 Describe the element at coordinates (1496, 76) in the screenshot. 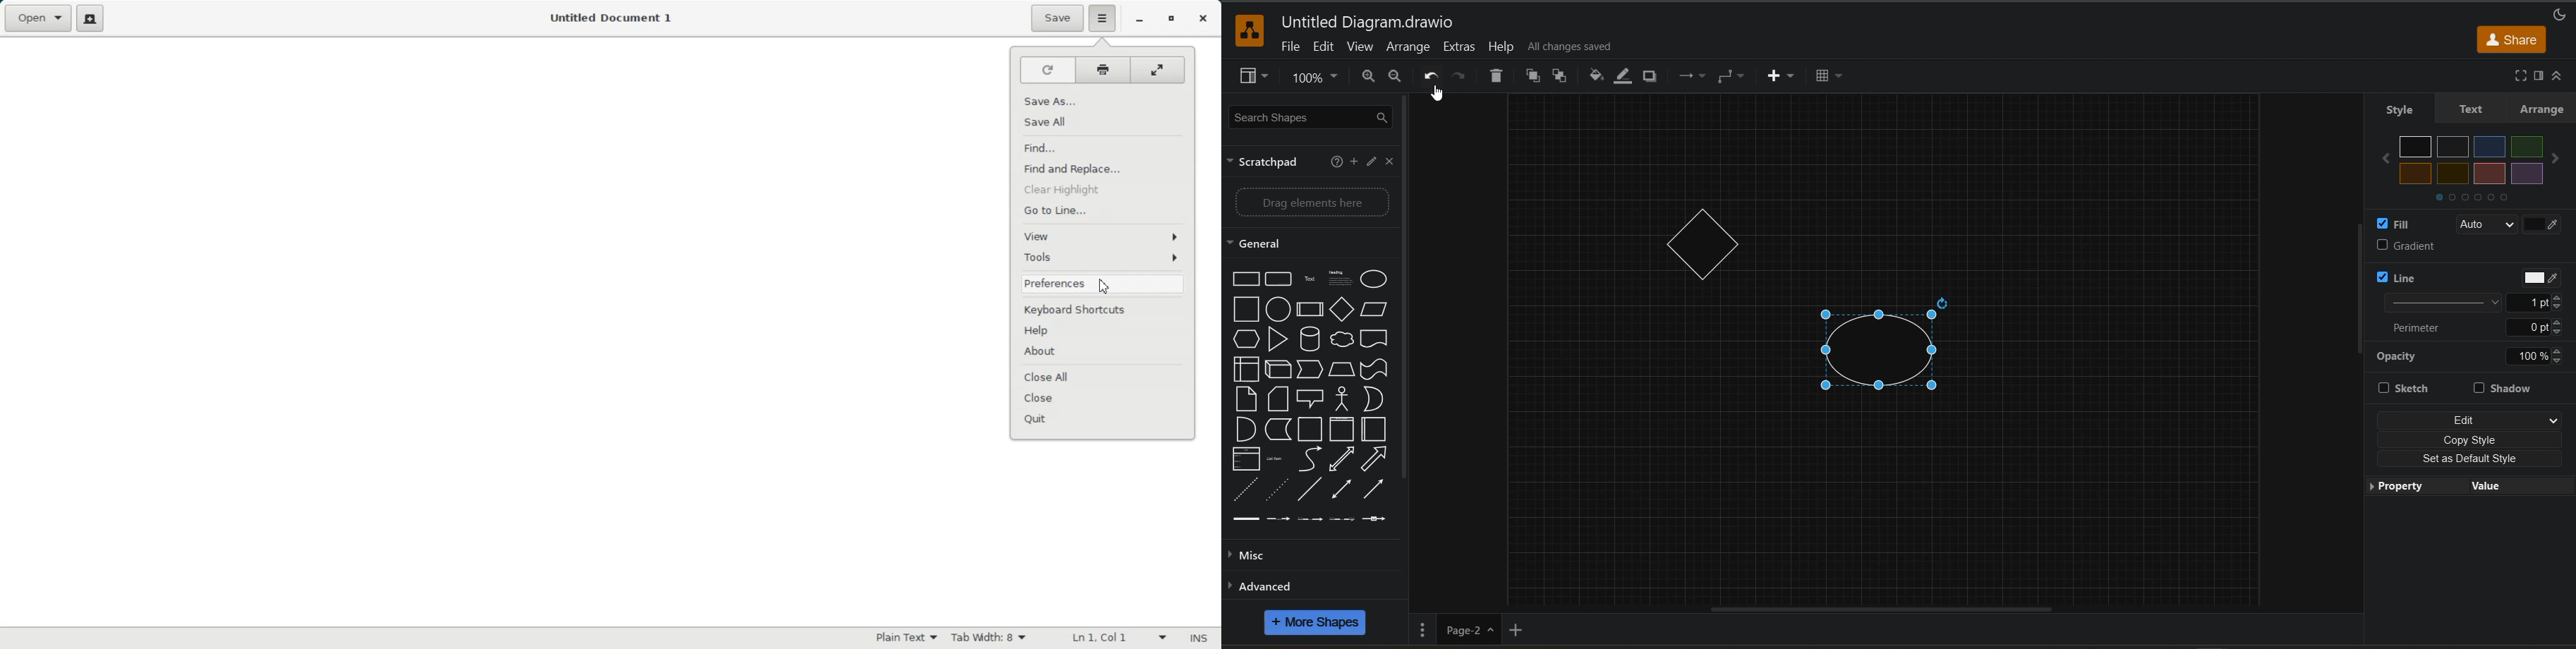

I see `delete` at that location.